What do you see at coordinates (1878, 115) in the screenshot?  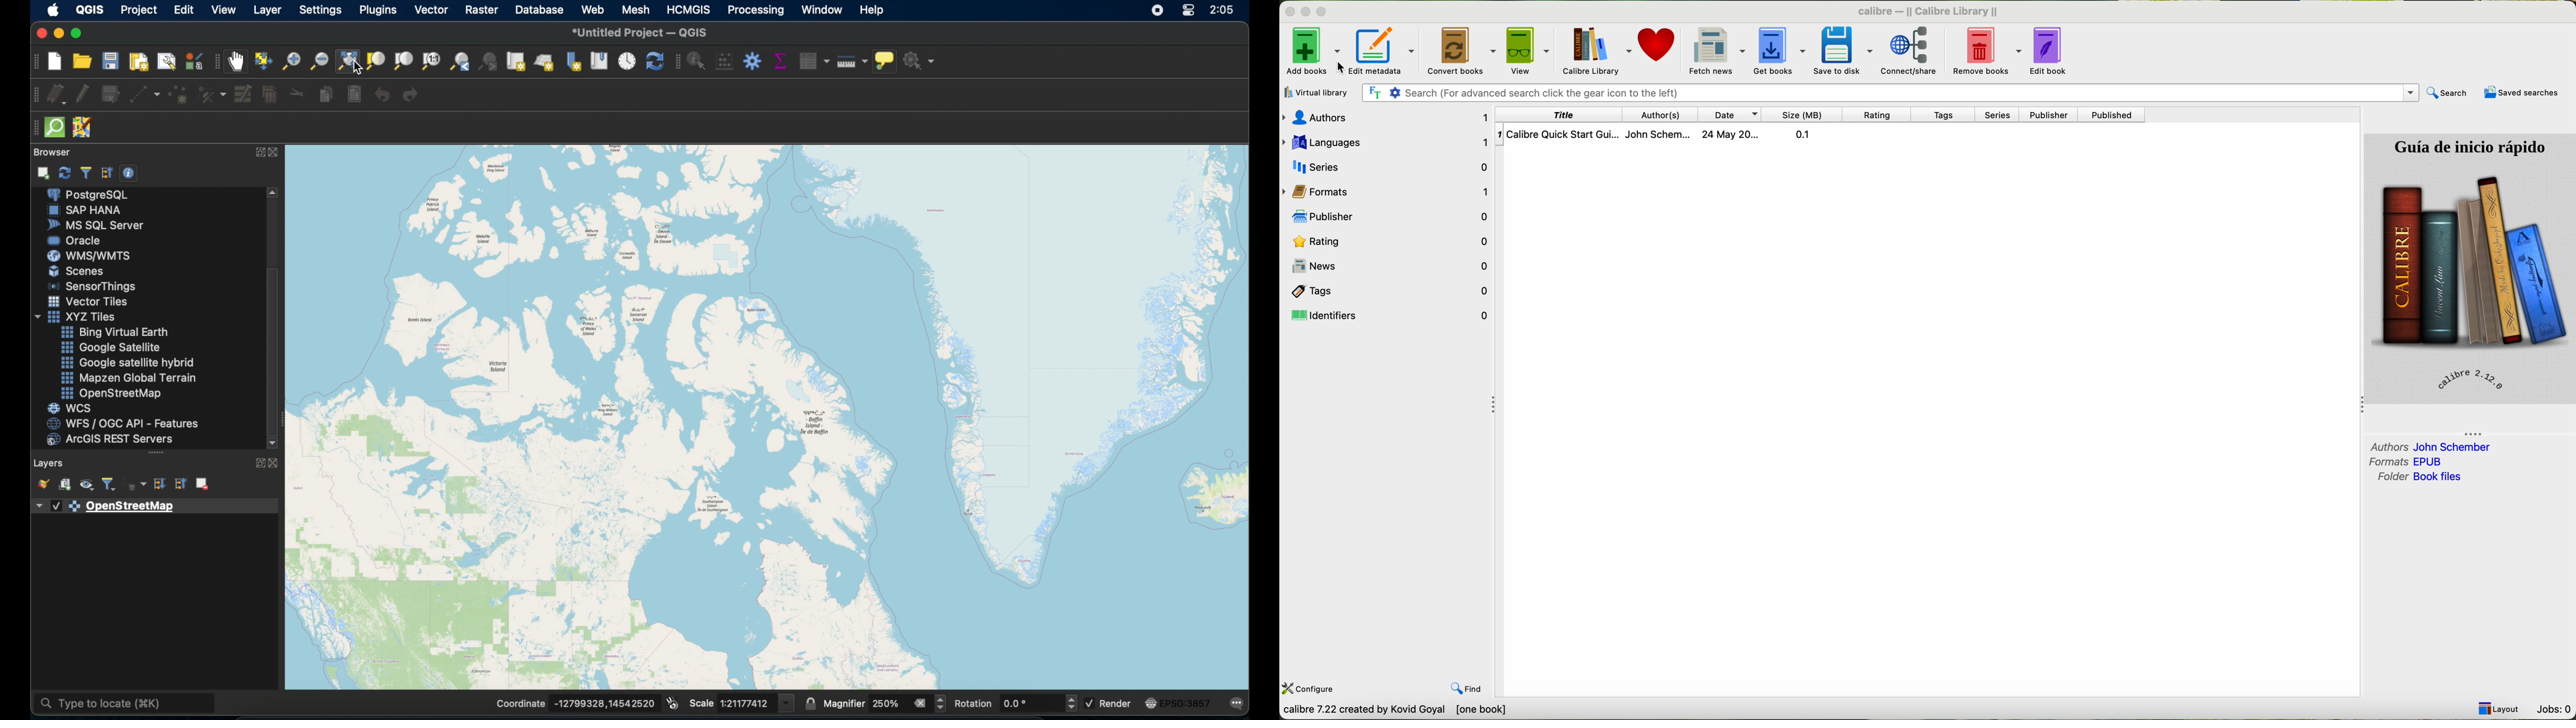 I see `rating` at bounding box center [1878, 115].